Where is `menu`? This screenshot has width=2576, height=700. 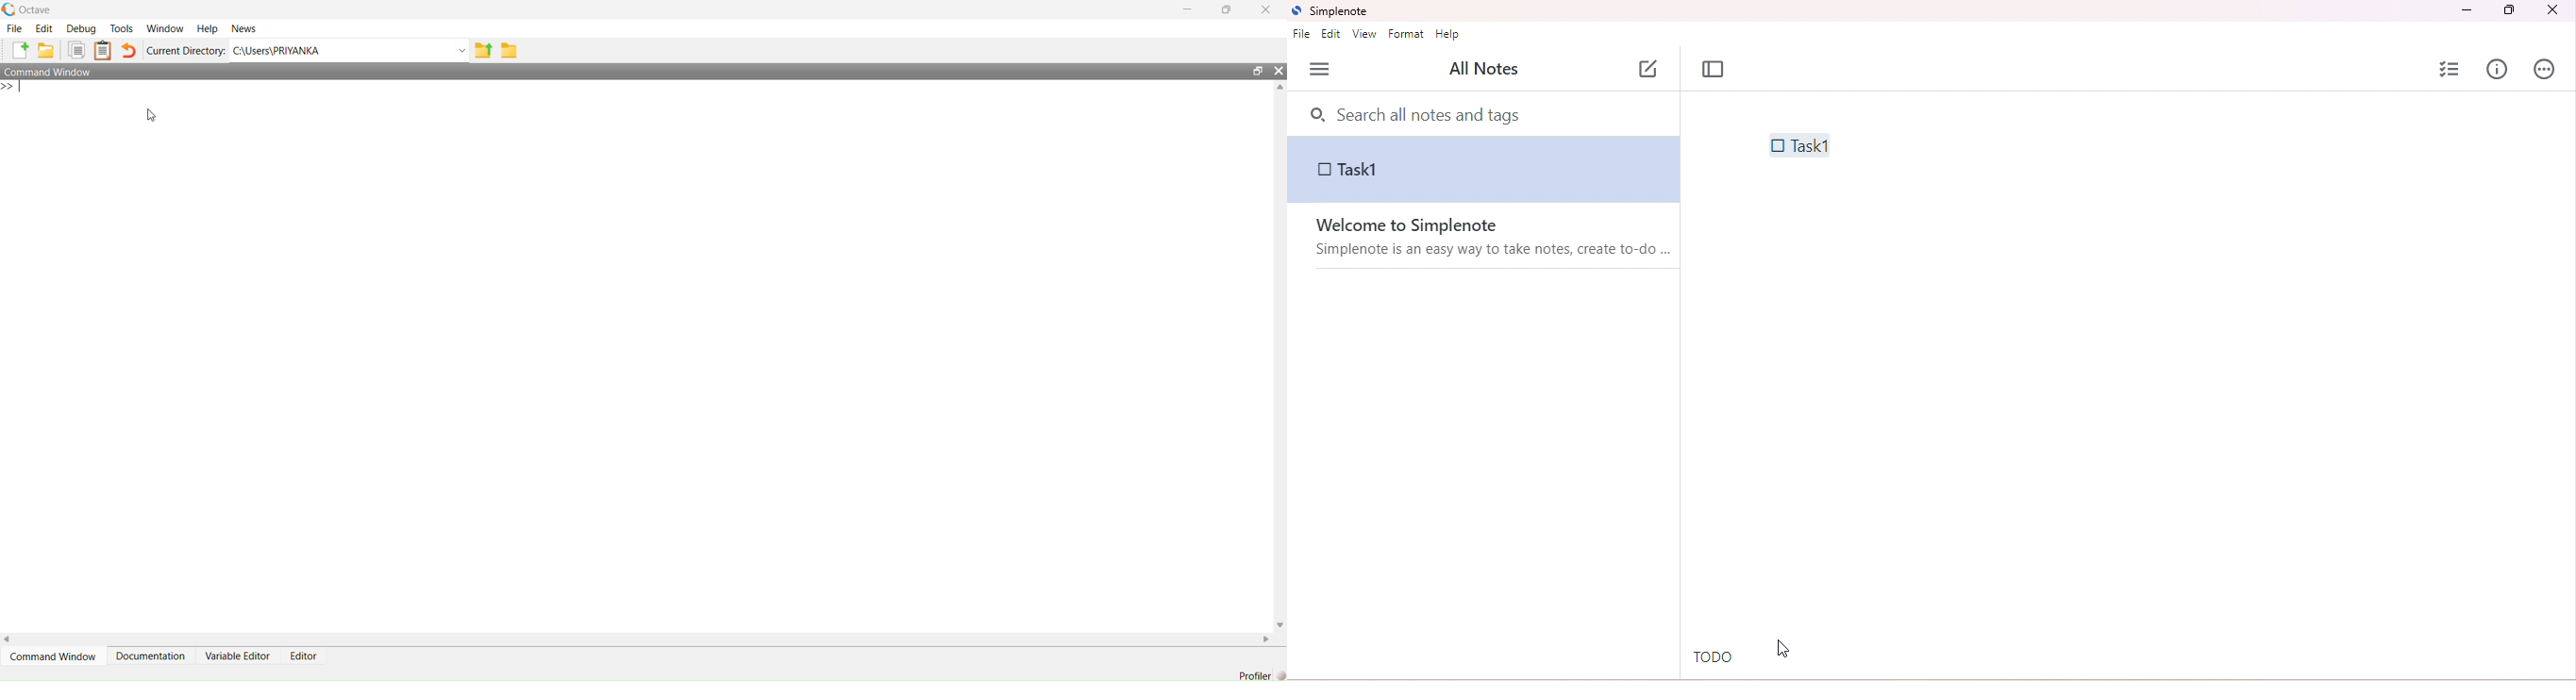
menu is located at coordinates (1320, 70).